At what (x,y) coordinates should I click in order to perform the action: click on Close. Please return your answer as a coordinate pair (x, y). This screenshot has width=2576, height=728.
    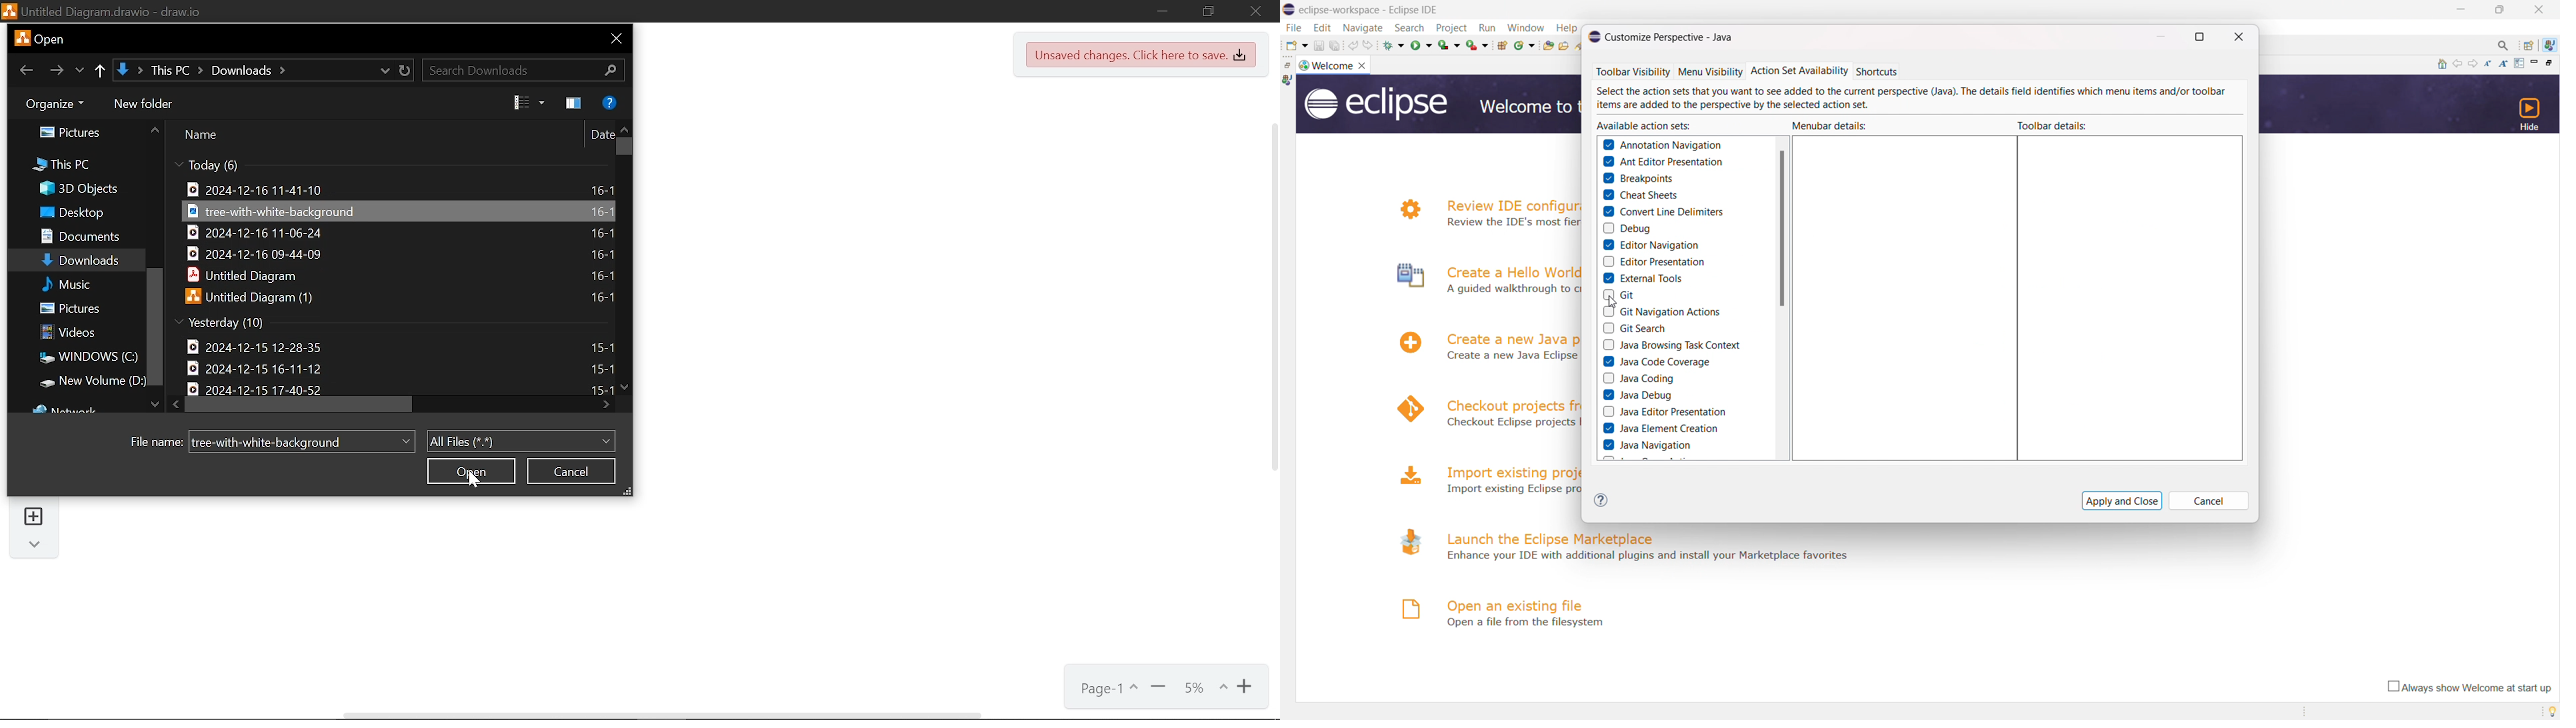
    Looking at the image, I should click on (1257, 11).